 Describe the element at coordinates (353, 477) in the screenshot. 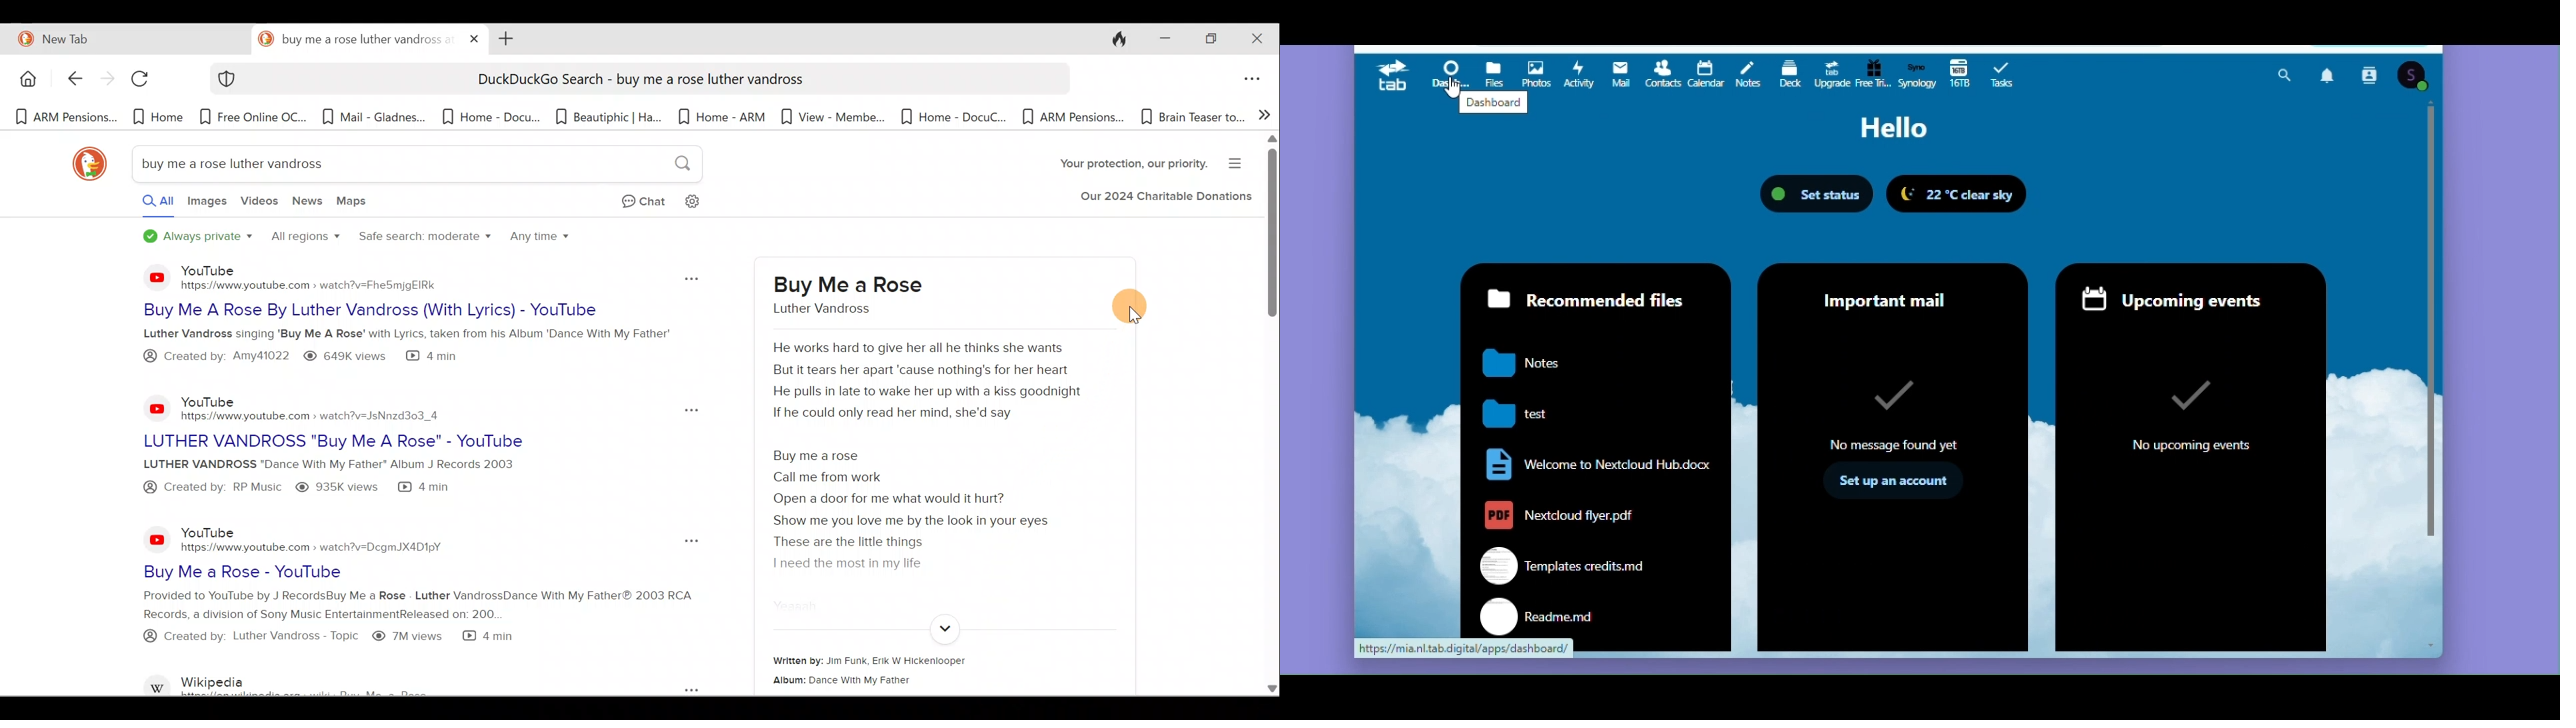

I see `LUTHER VANDROSS "Dance With My Father" Album J Records 2003
@® Created by: RP Music ® 935K views (® 4 min` at that location.